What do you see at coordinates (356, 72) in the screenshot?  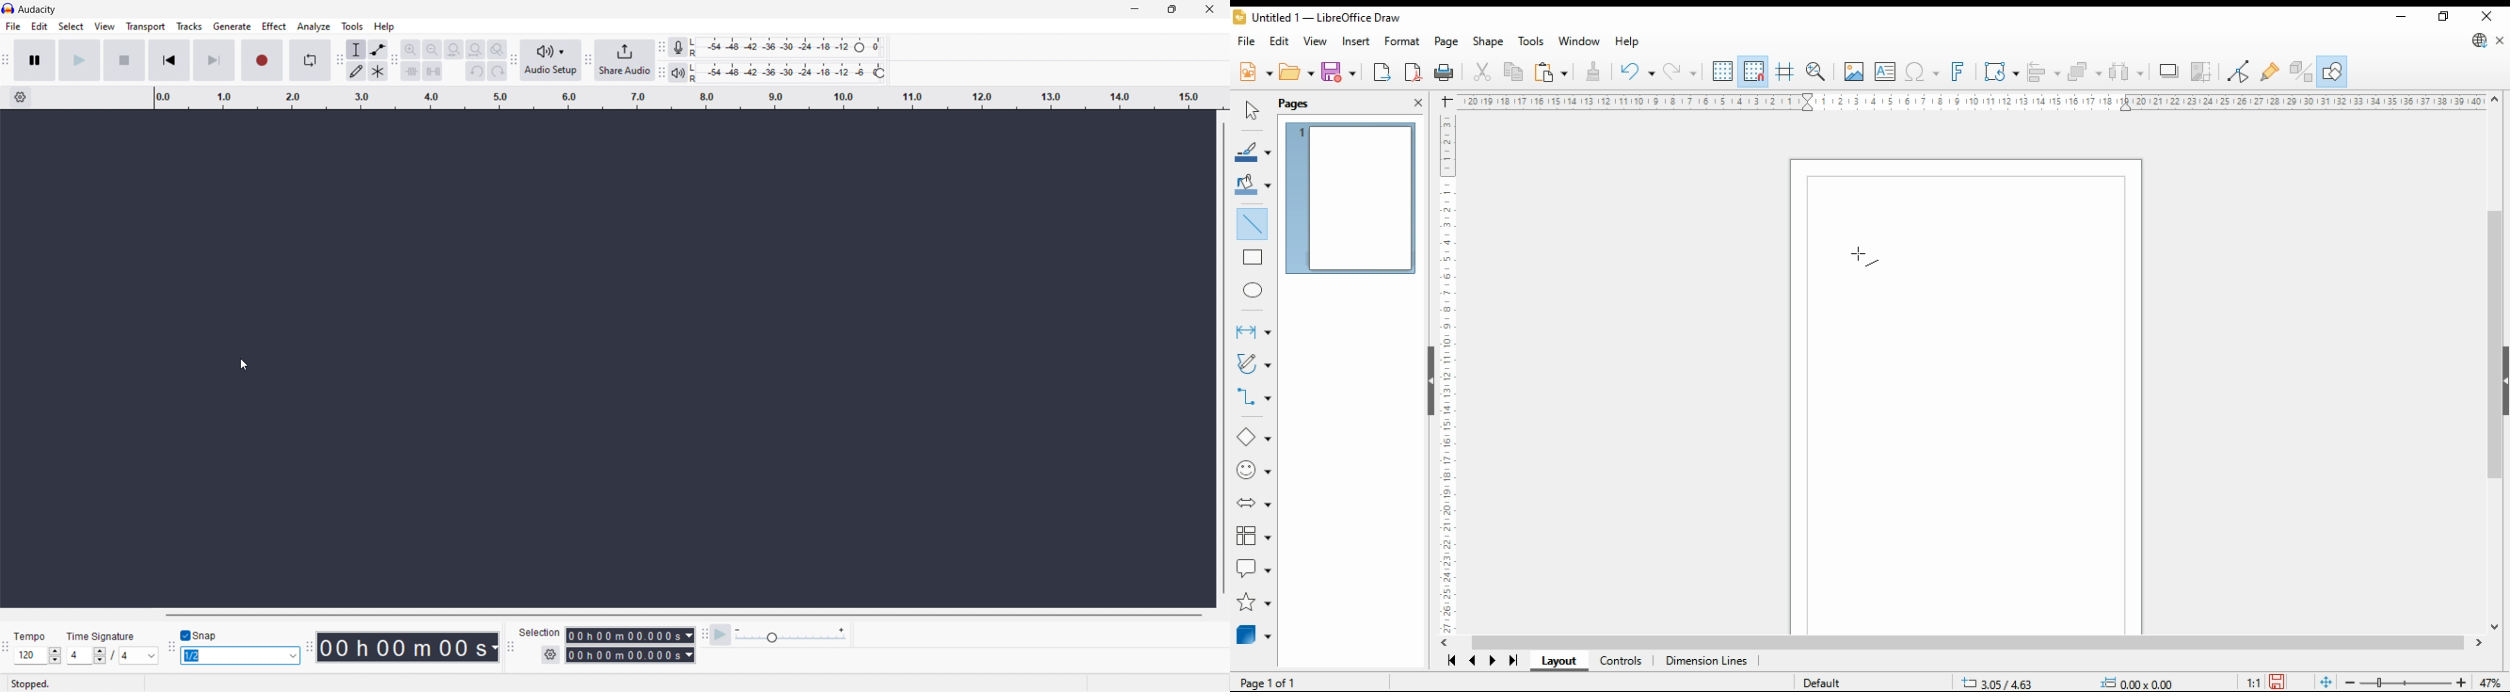 I see `draw tool` at bounding box center [356, 72].